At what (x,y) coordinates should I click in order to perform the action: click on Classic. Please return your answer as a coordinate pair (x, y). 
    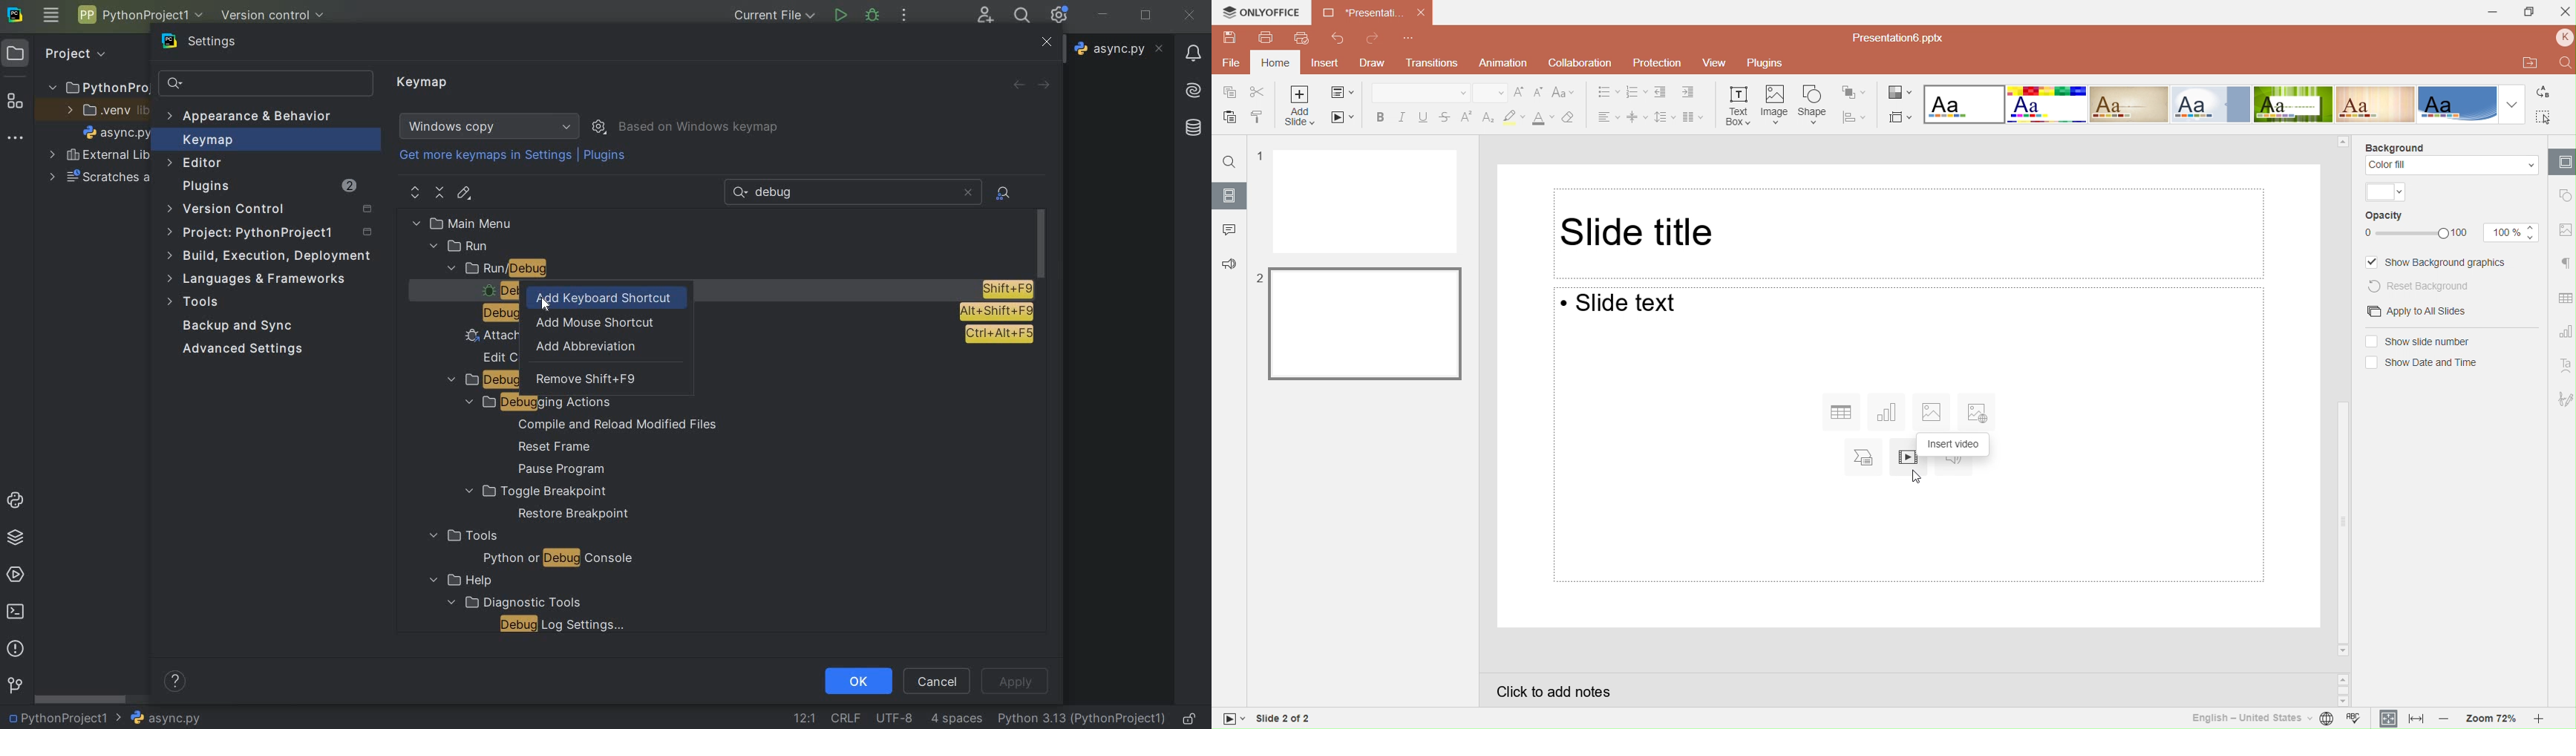
    Looking at the image, I should click on (2129, 104).